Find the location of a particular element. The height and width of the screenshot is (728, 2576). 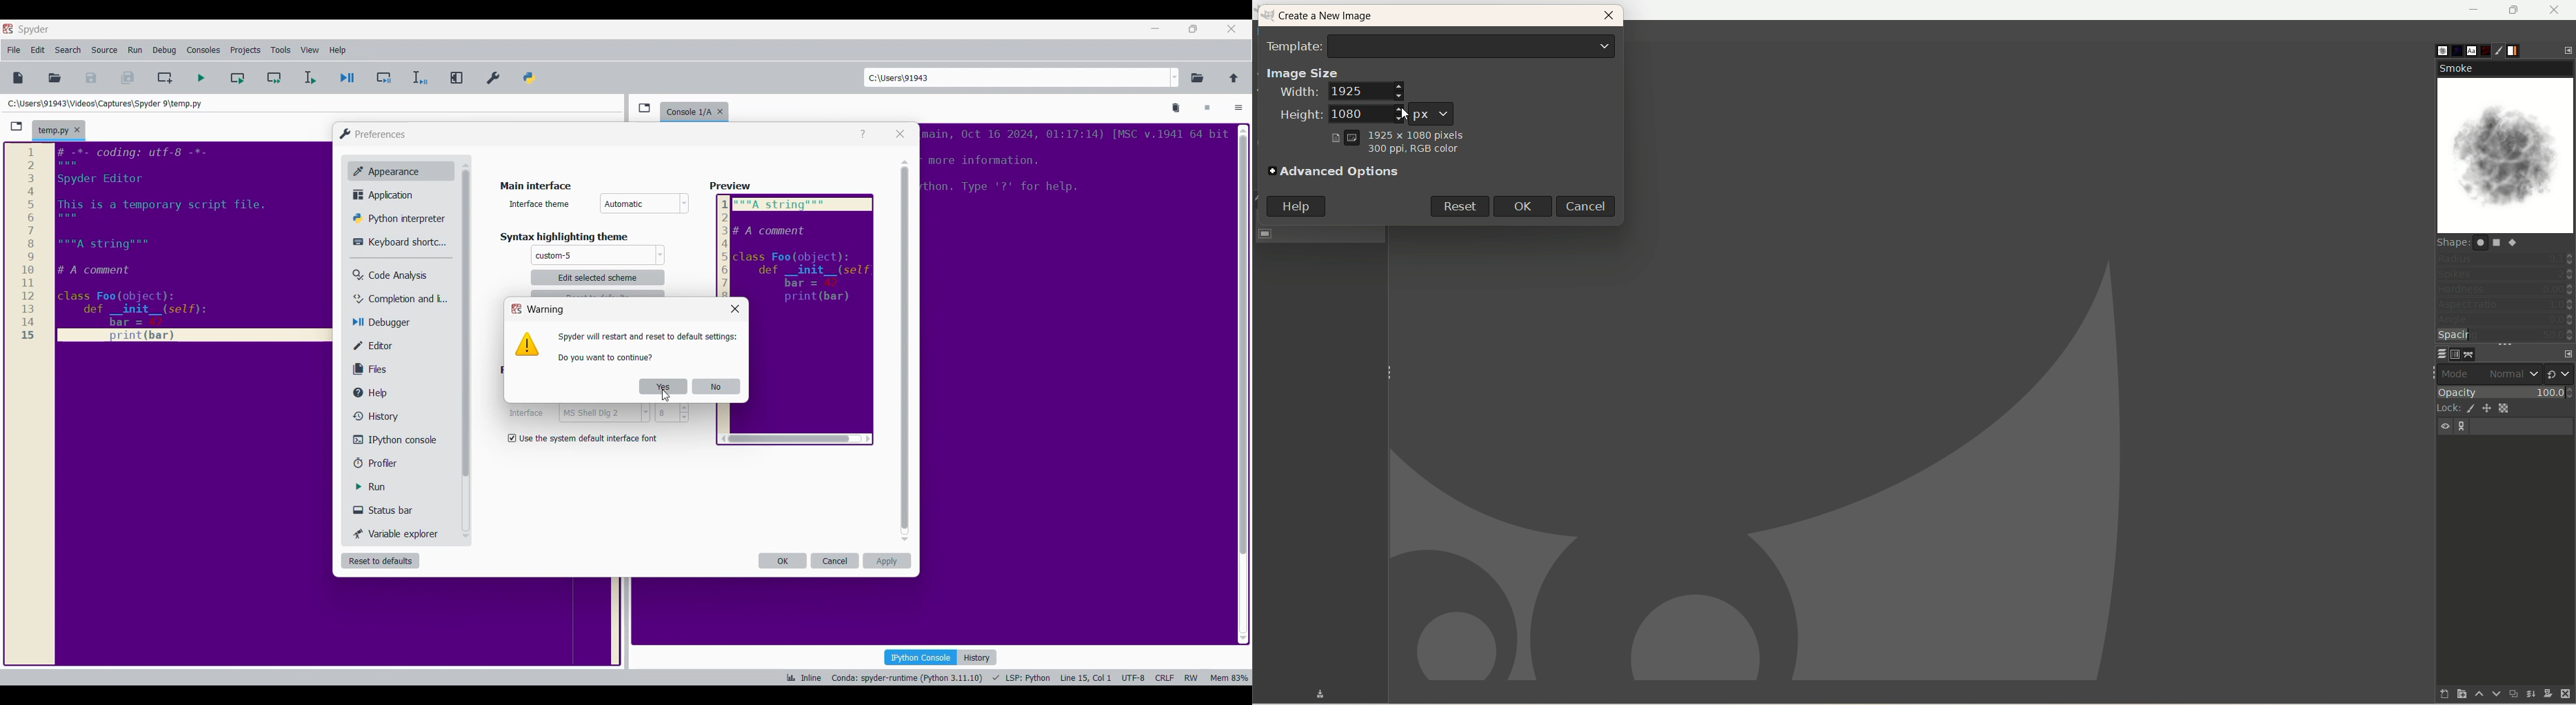

Line 15, Col 1 is located at coordinates (1086, 676).